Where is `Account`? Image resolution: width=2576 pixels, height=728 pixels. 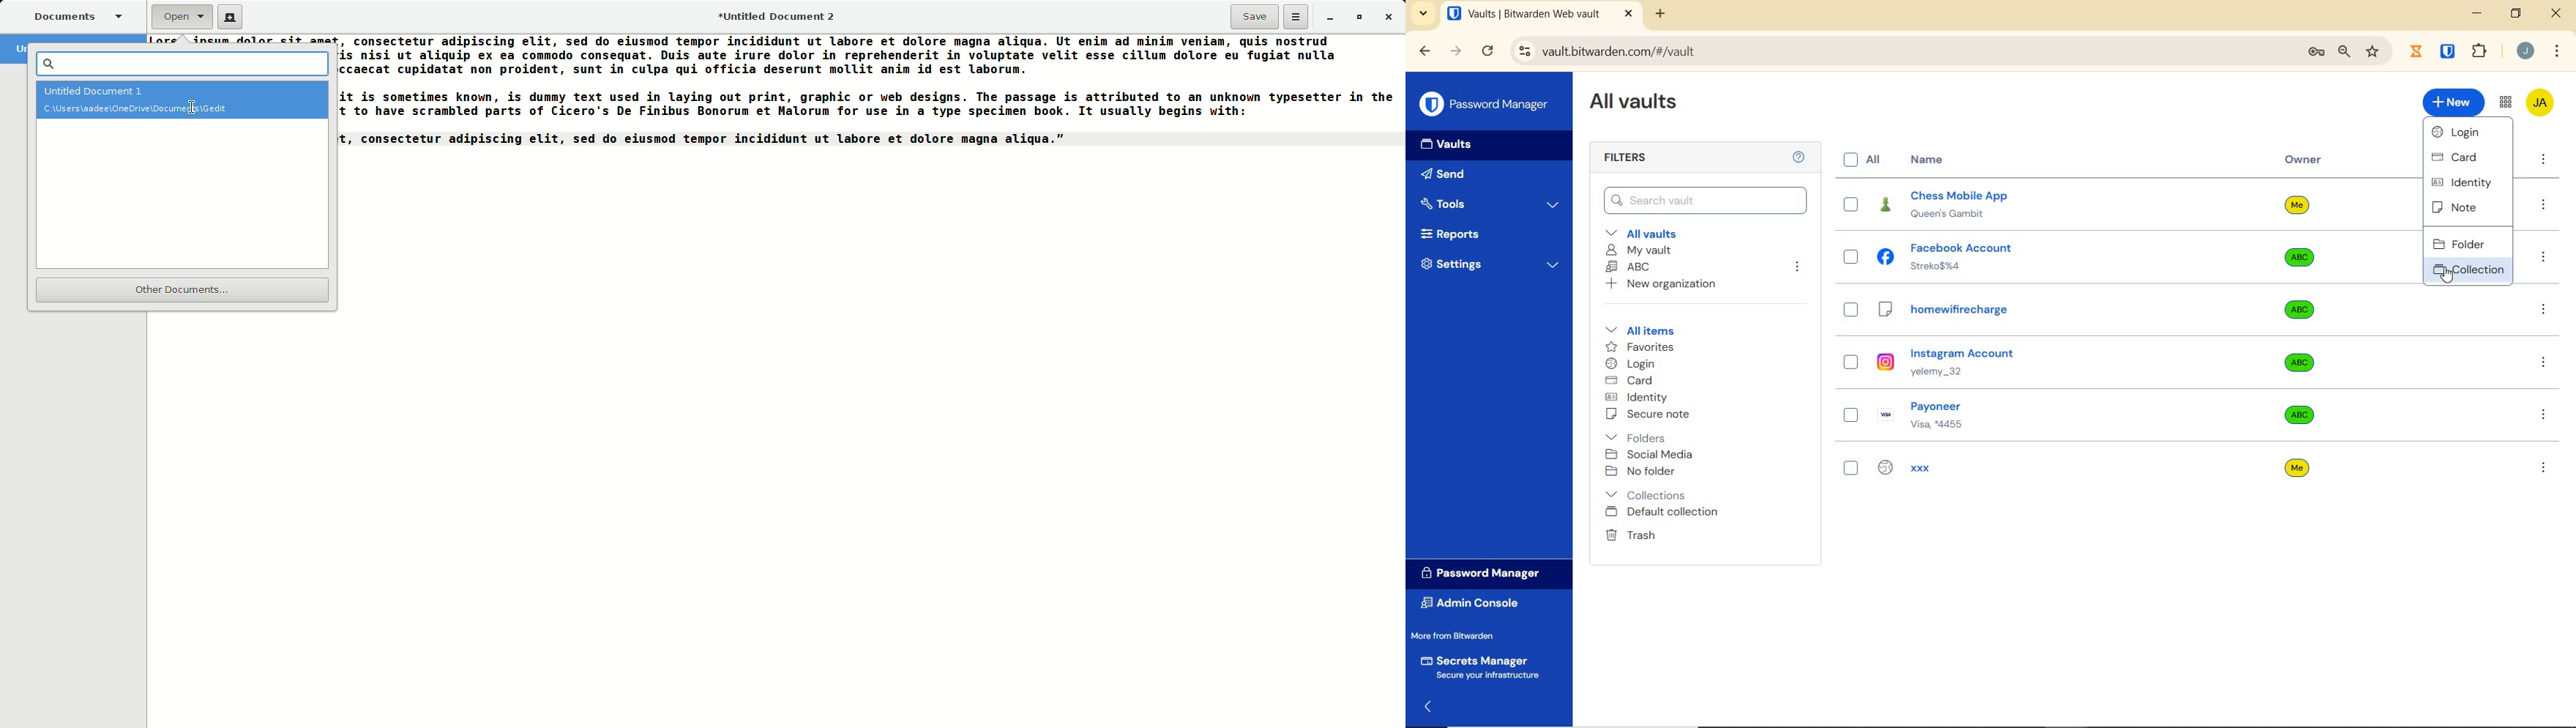 Account is located at coordinates (2526, 52).